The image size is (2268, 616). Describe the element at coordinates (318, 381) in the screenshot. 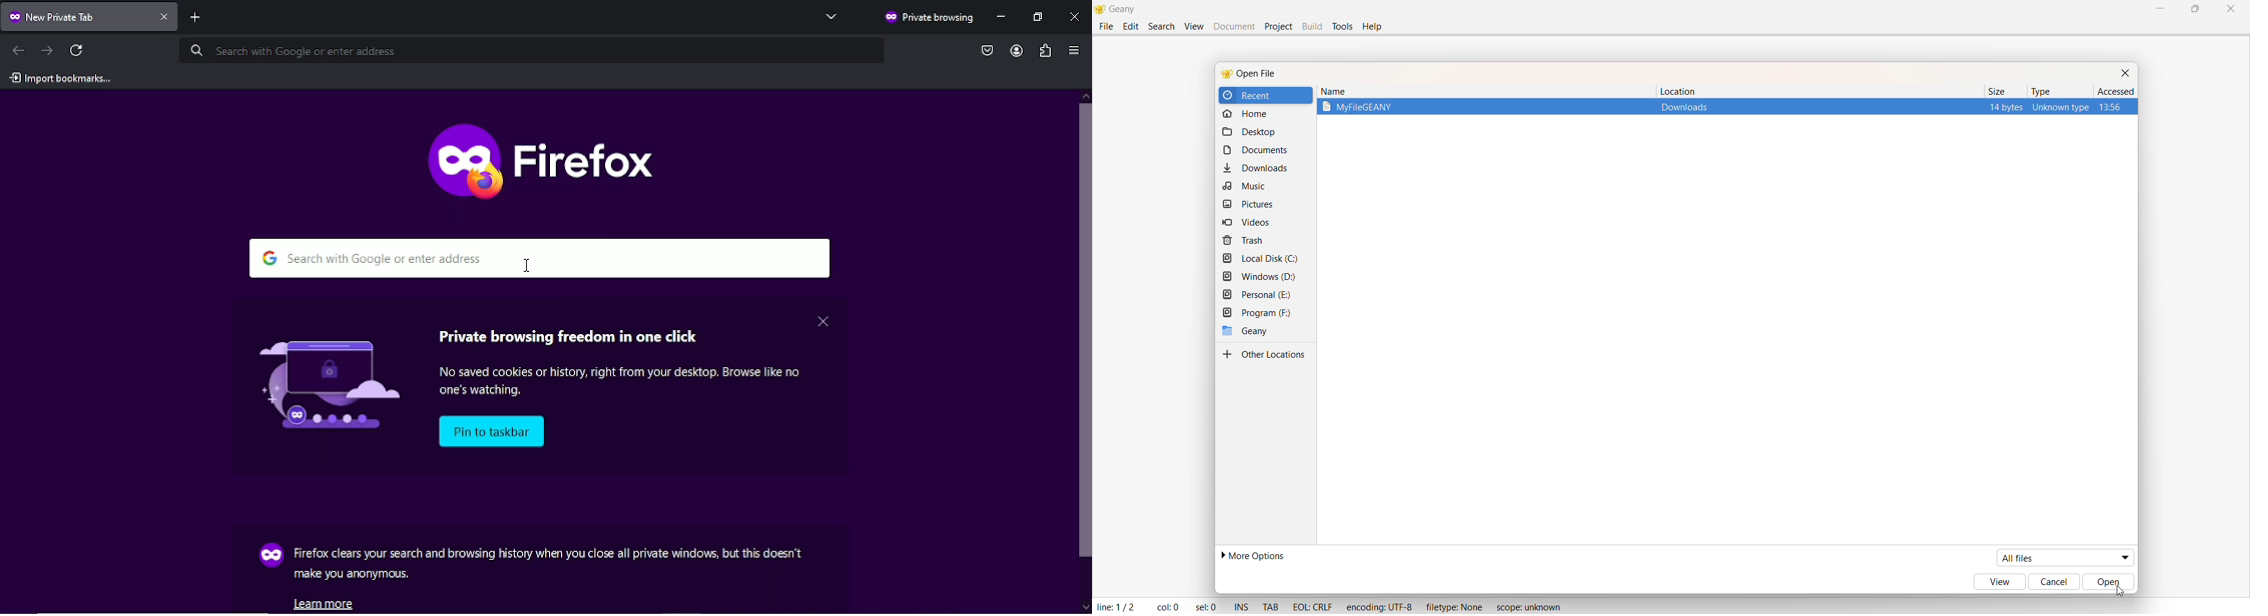

I see `logo` at that location.